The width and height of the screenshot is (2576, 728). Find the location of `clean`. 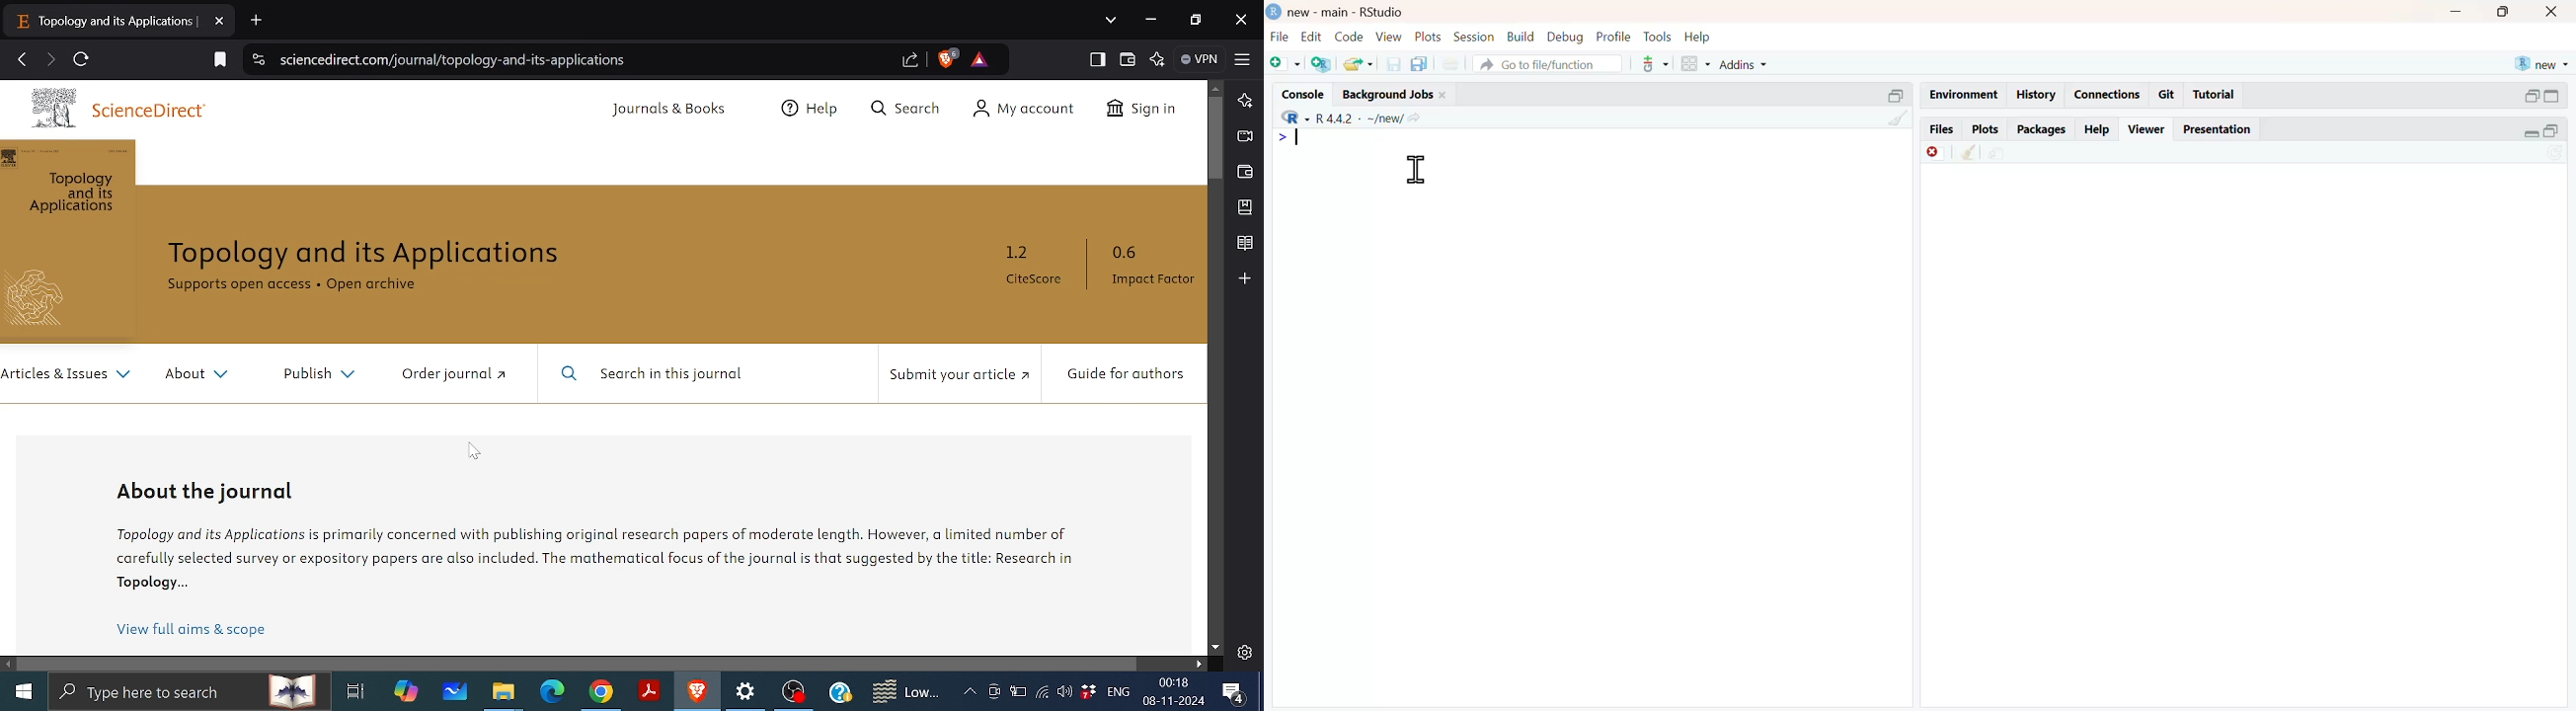

clean is located at coordinates (1969, 153).